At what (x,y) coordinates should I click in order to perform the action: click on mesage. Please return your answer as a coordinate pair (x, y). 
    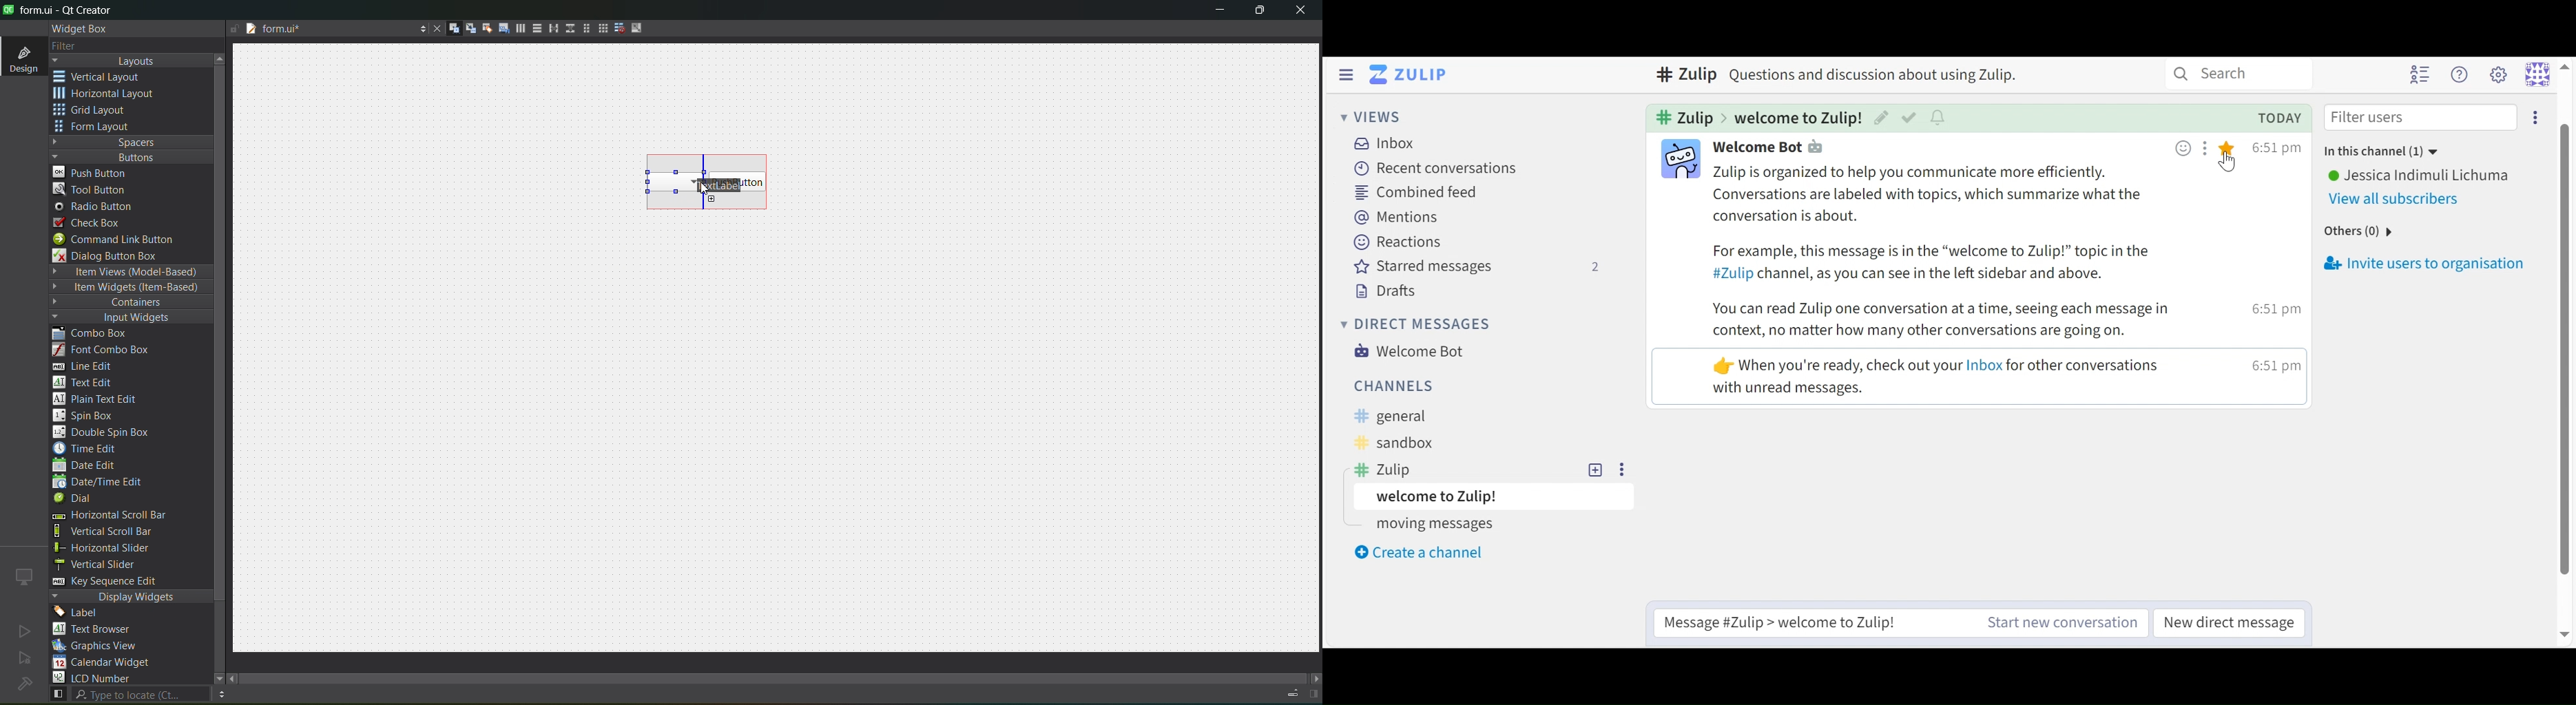
    Looking at the image, I should click on (2009, 377).